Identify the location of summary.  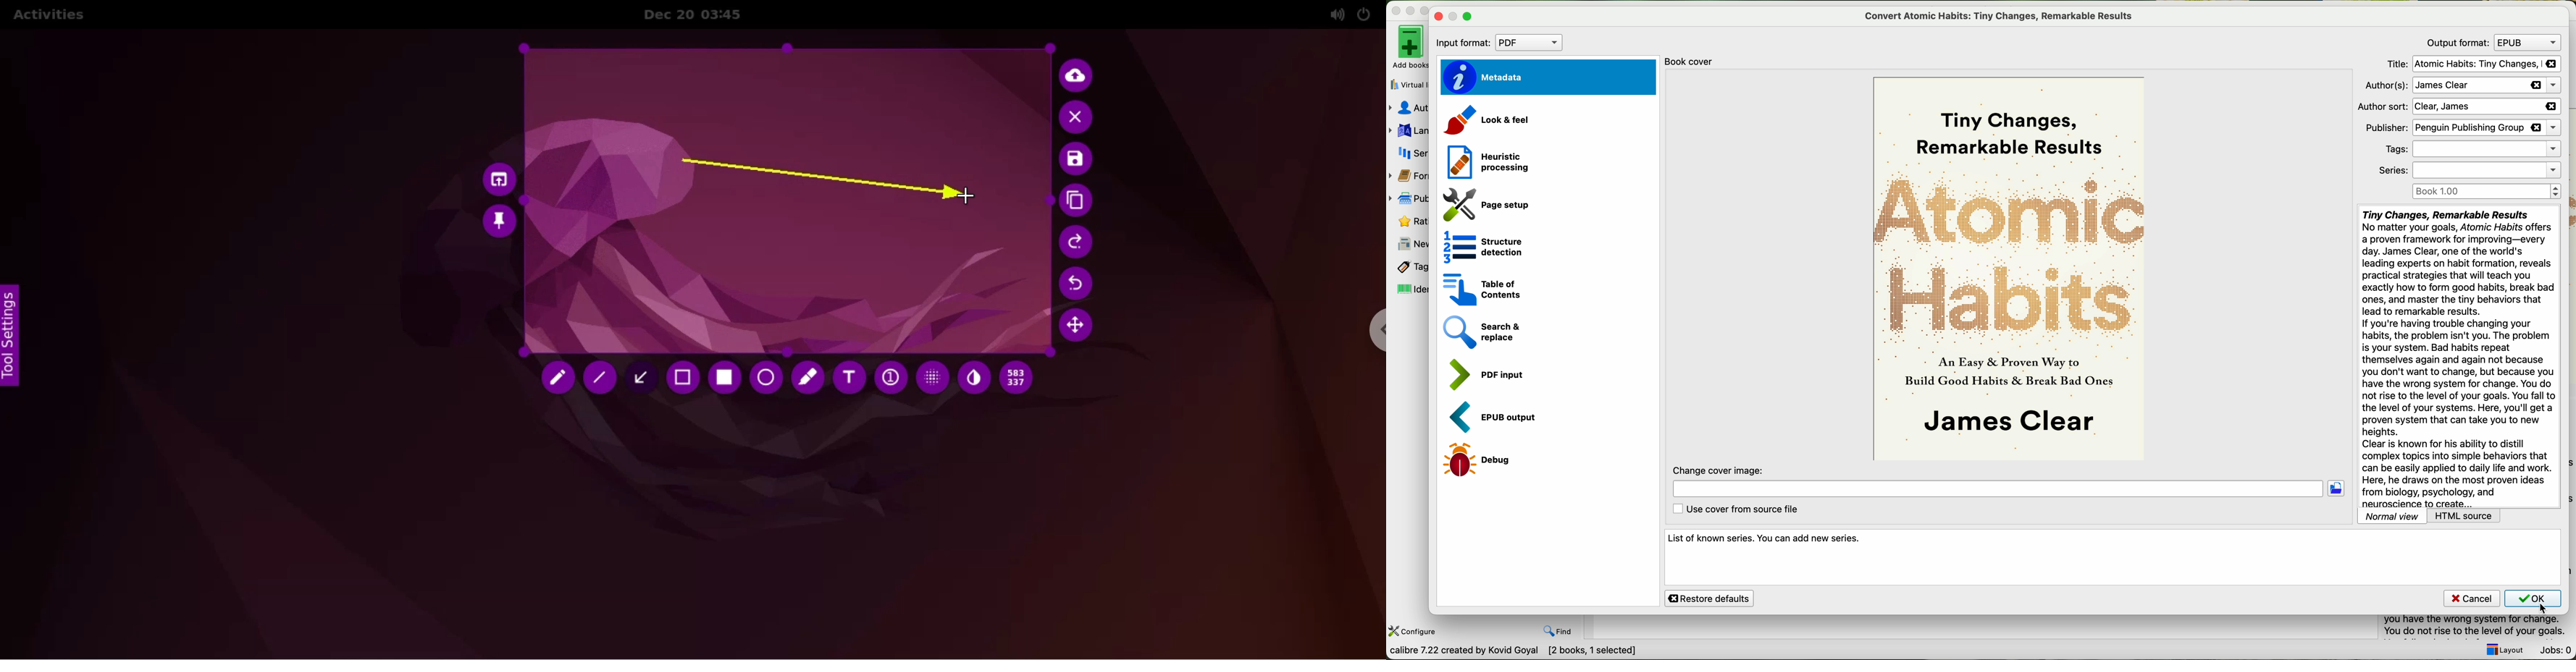
(2480, 627).